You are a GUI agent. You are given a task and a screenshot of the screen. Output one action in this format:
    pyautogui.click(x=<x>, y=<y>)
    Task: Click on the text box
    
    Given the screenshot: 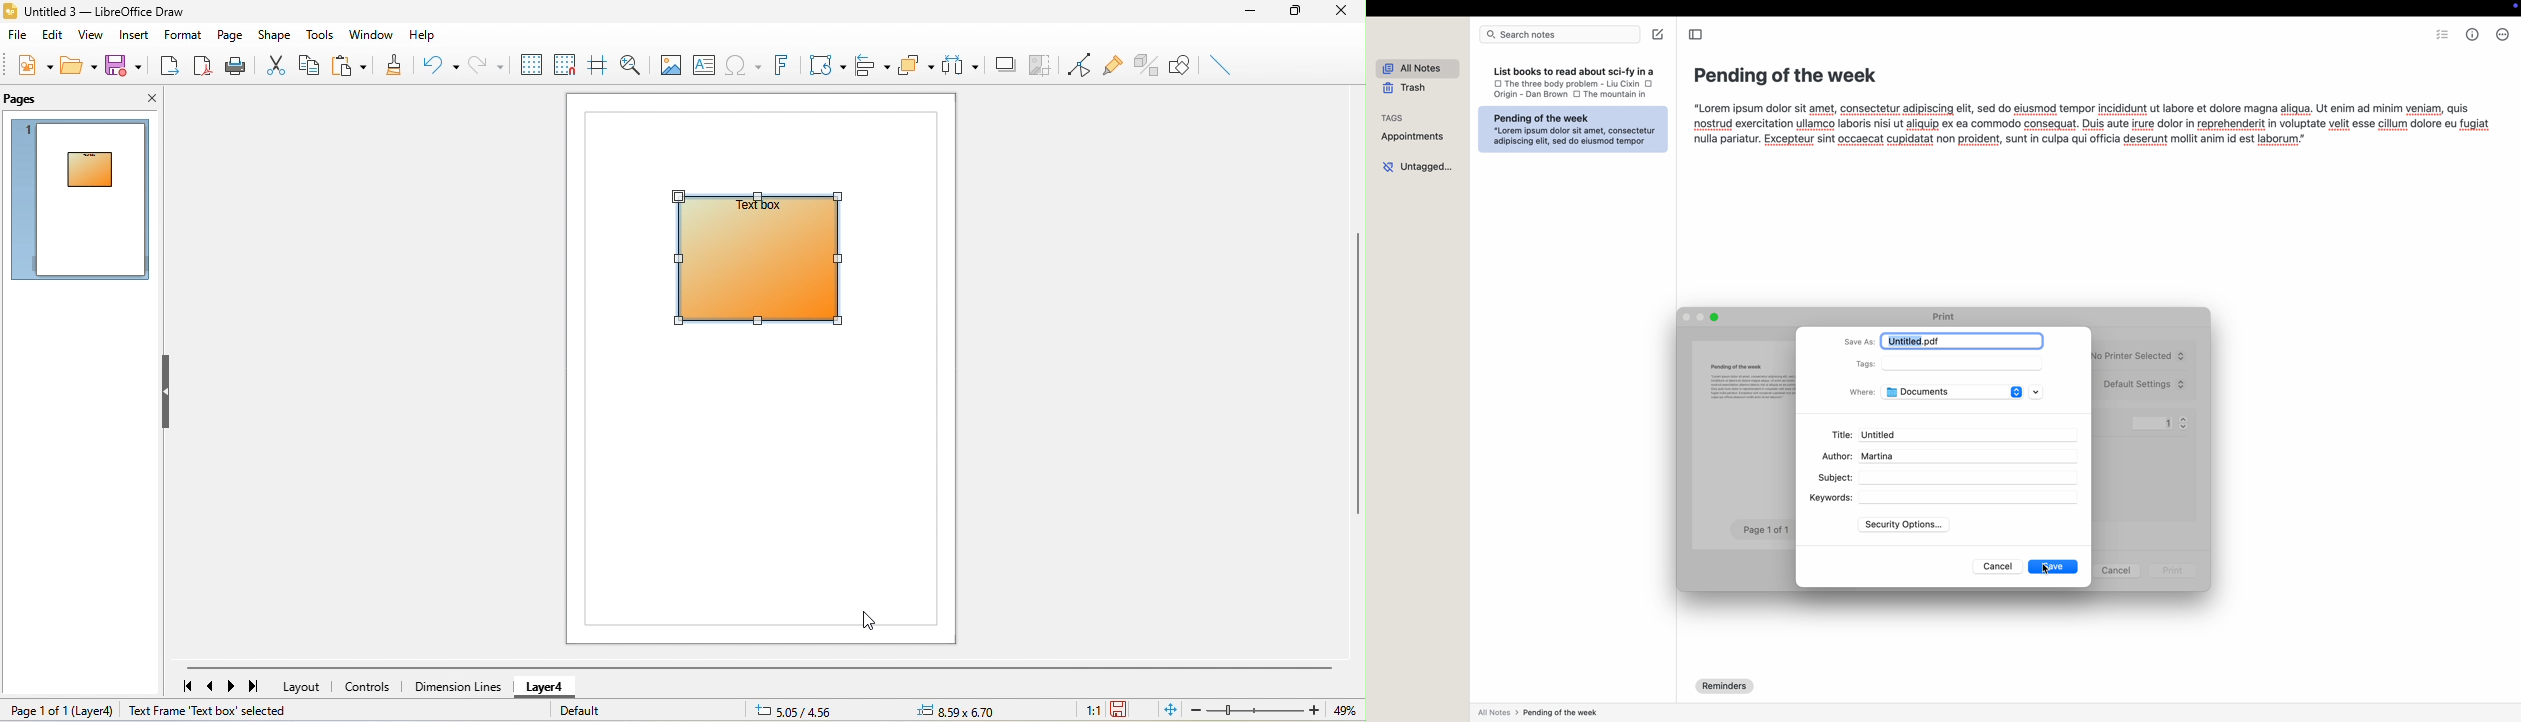 What is the action you would take?
    pyautogui.click(x=706, y=65)
    